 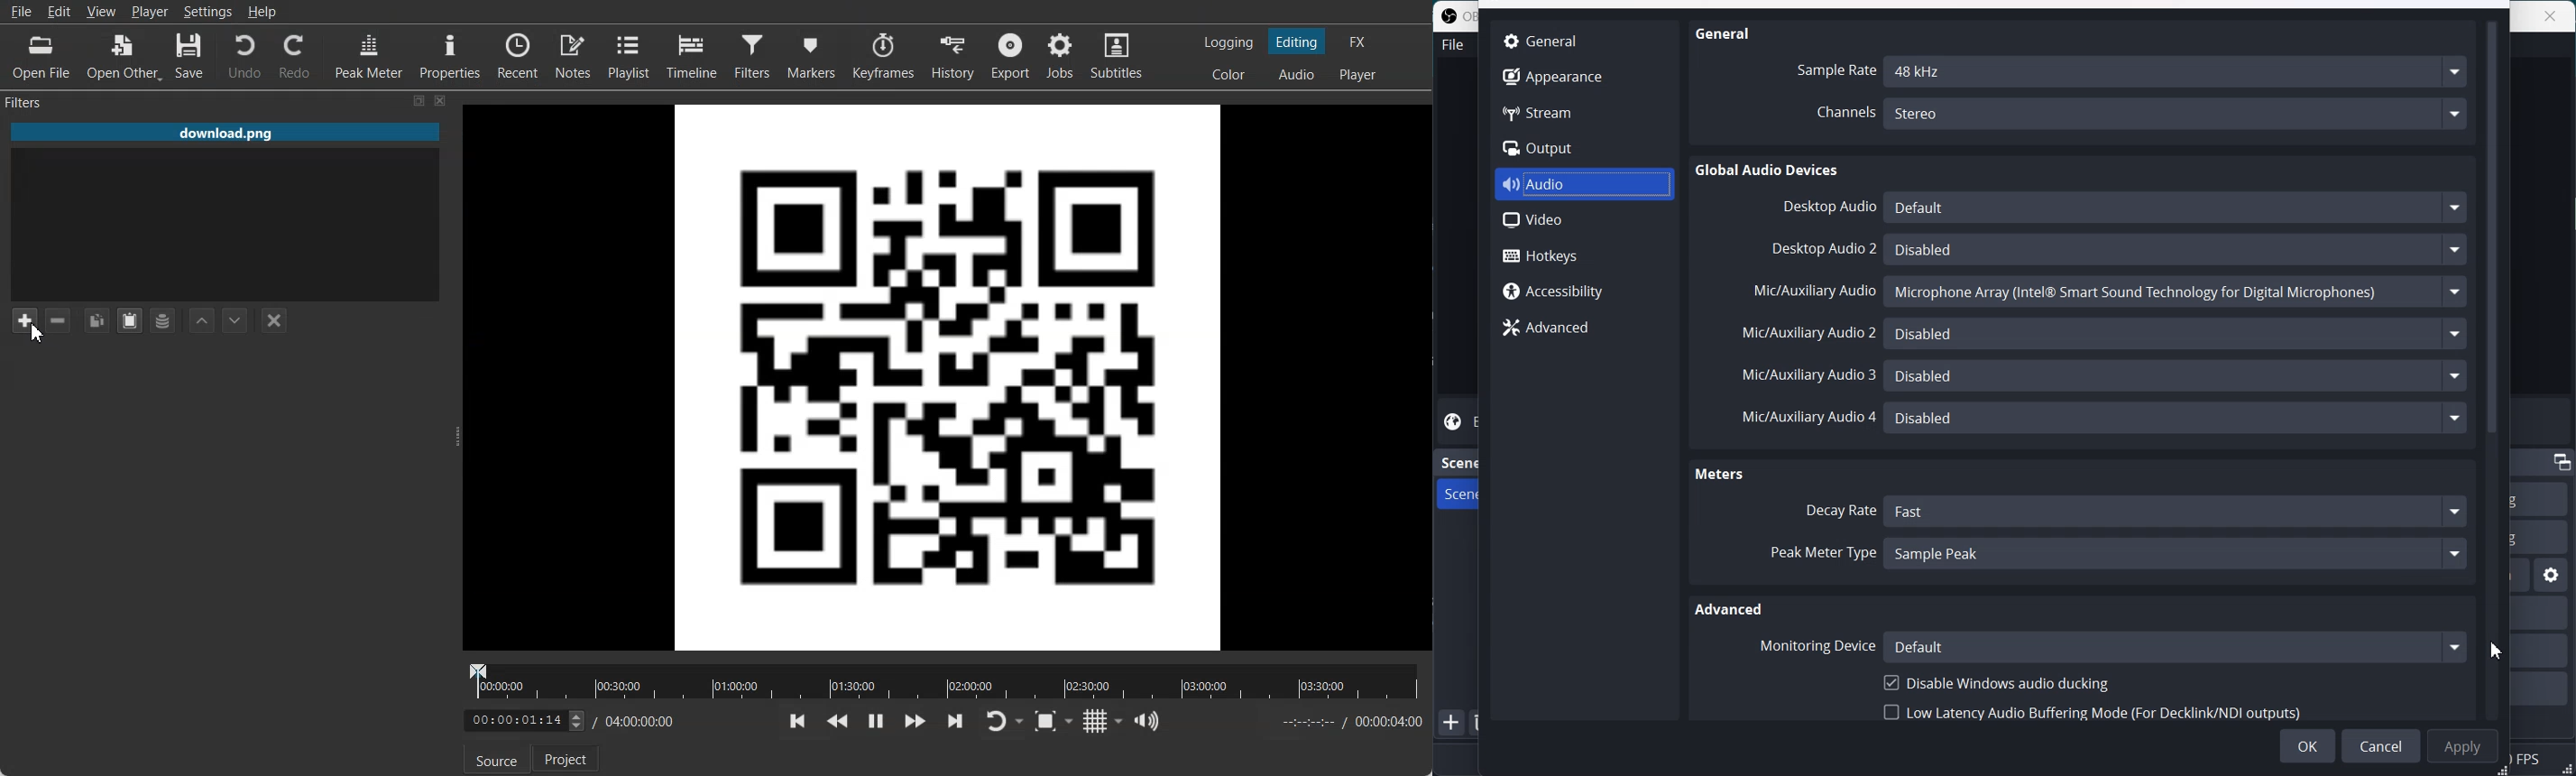 What do you see at coordinates (876, 721) in the screenshot?
I see `Toggle play` at bounding box center [876, 721].